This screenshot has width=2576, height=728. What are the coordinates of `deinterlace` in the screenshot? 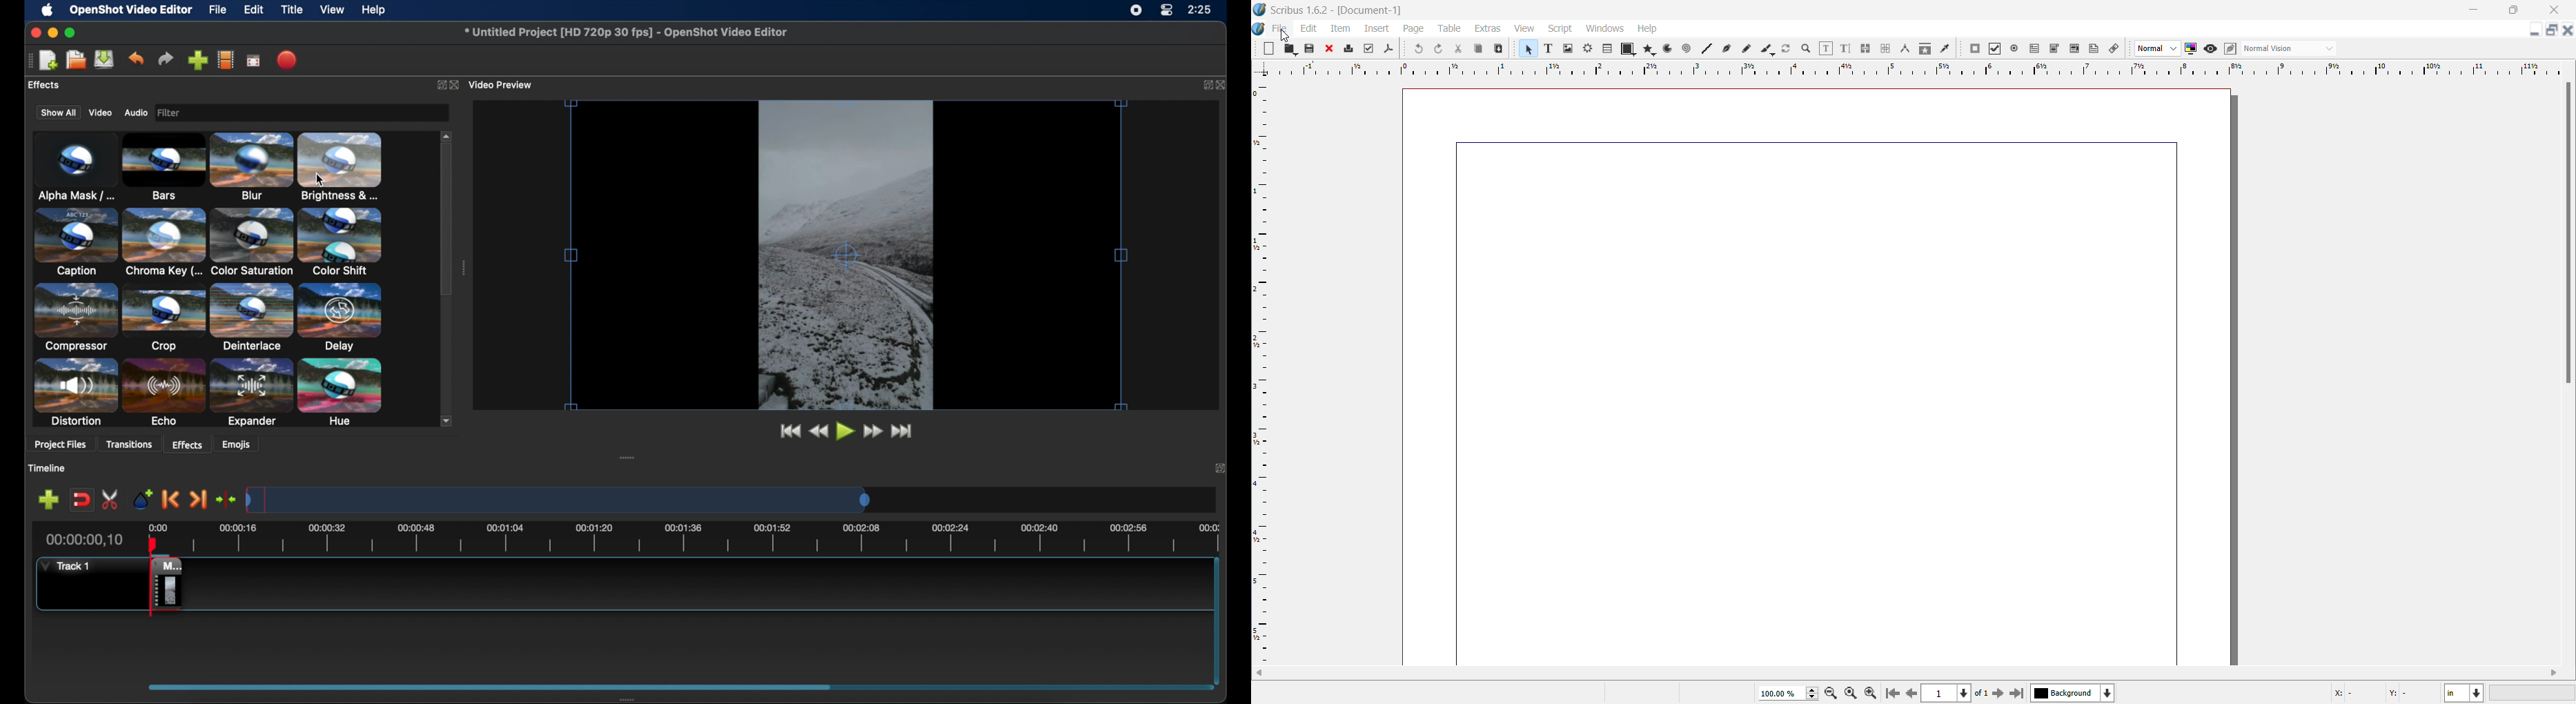 It's located at (252, 317).